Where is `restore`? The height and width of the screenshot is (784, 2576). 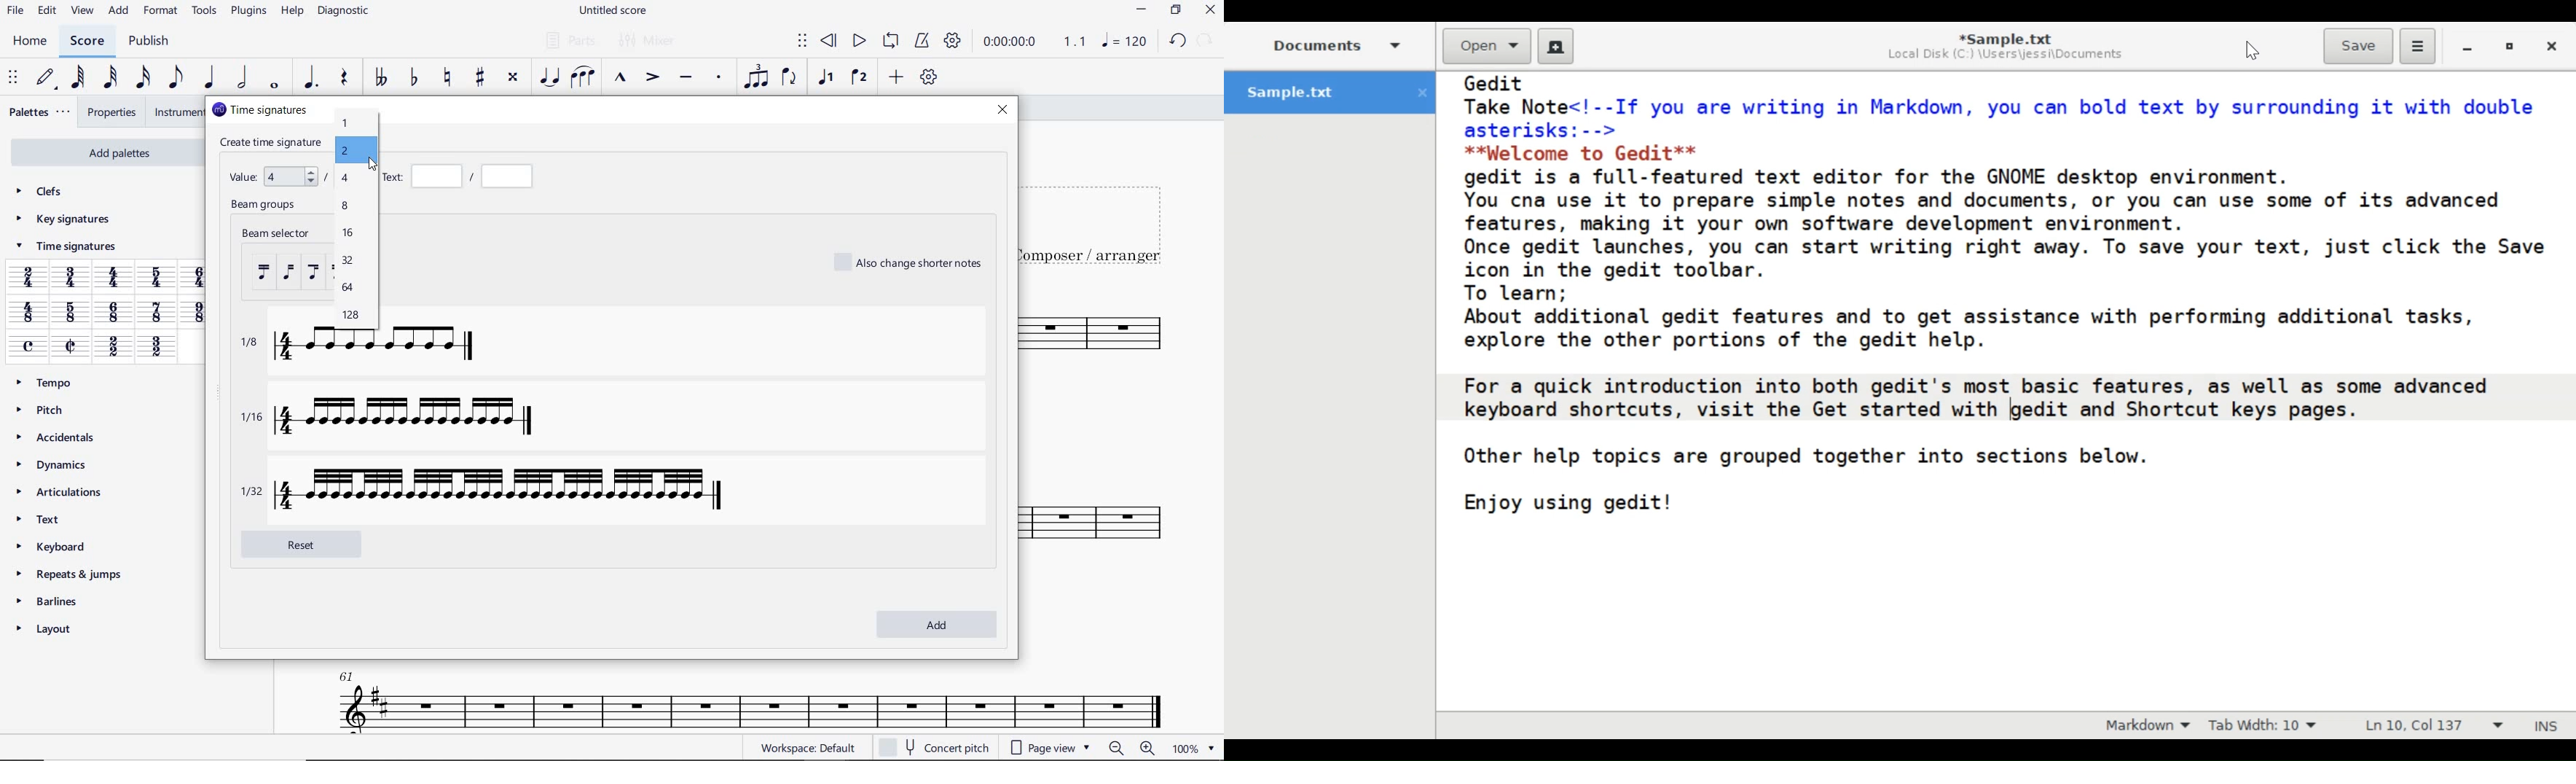
restore is located at coordinates (2511, 47).